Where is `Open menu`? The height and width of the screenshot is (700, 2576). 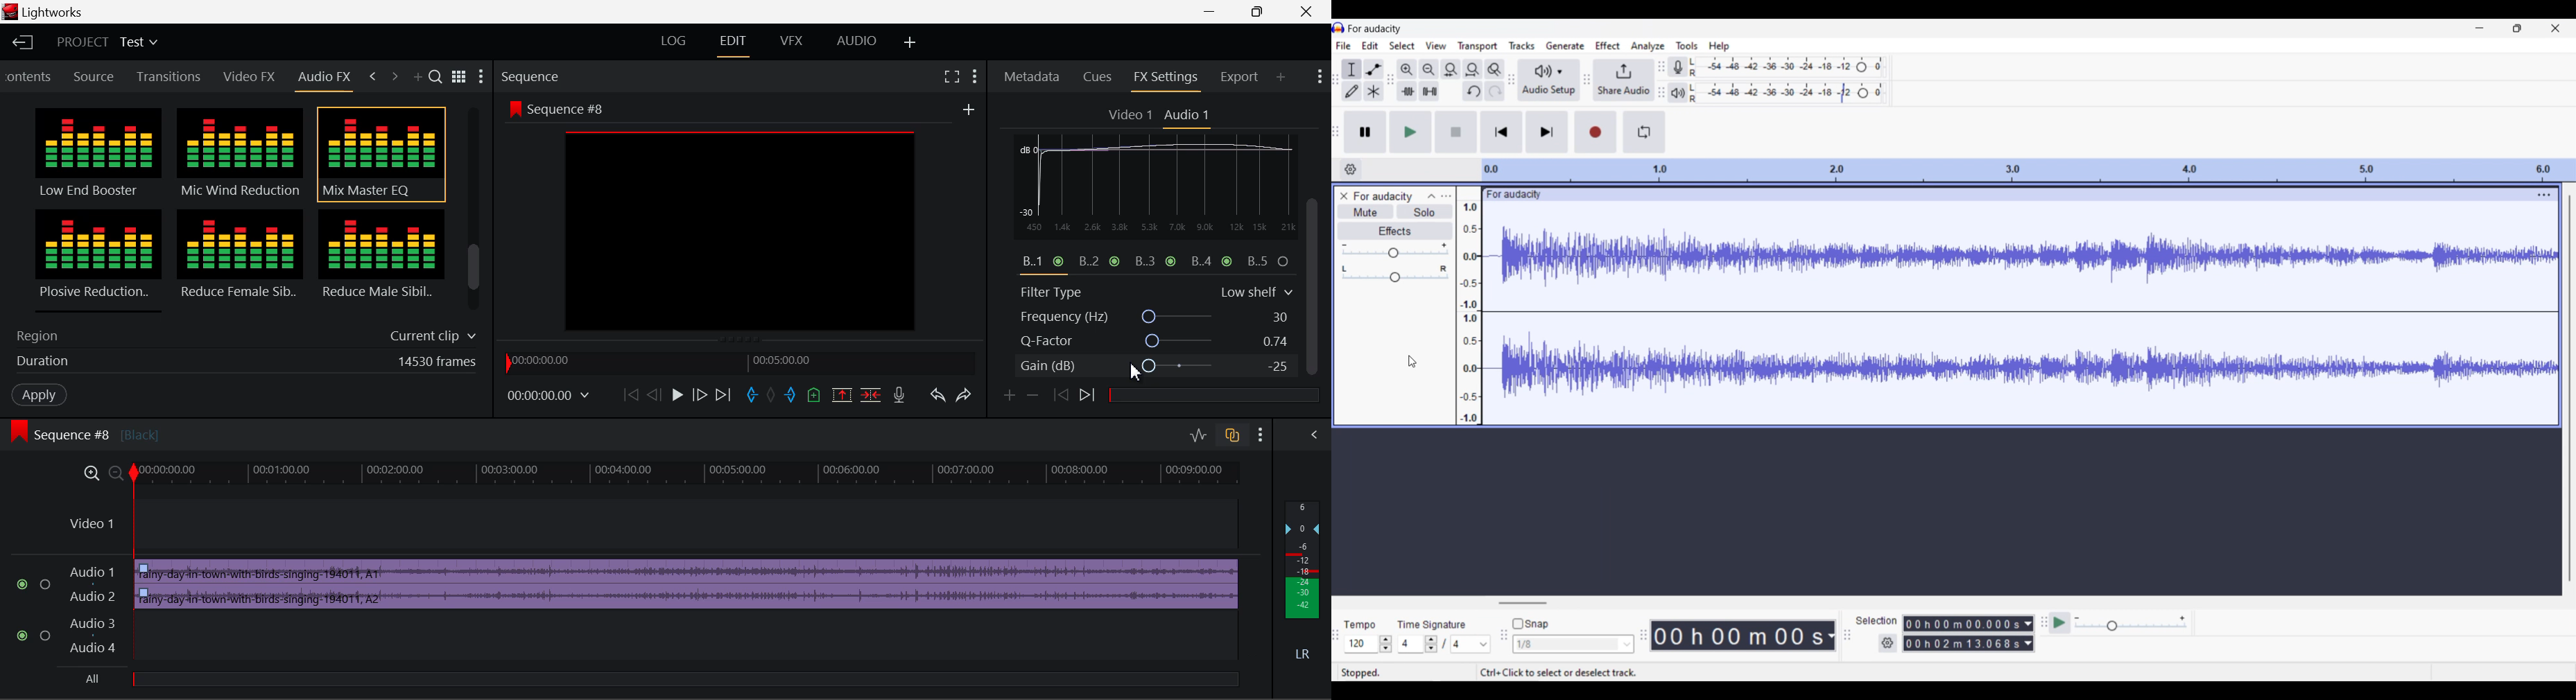
Open menu is located at coordinates (1446, 196).